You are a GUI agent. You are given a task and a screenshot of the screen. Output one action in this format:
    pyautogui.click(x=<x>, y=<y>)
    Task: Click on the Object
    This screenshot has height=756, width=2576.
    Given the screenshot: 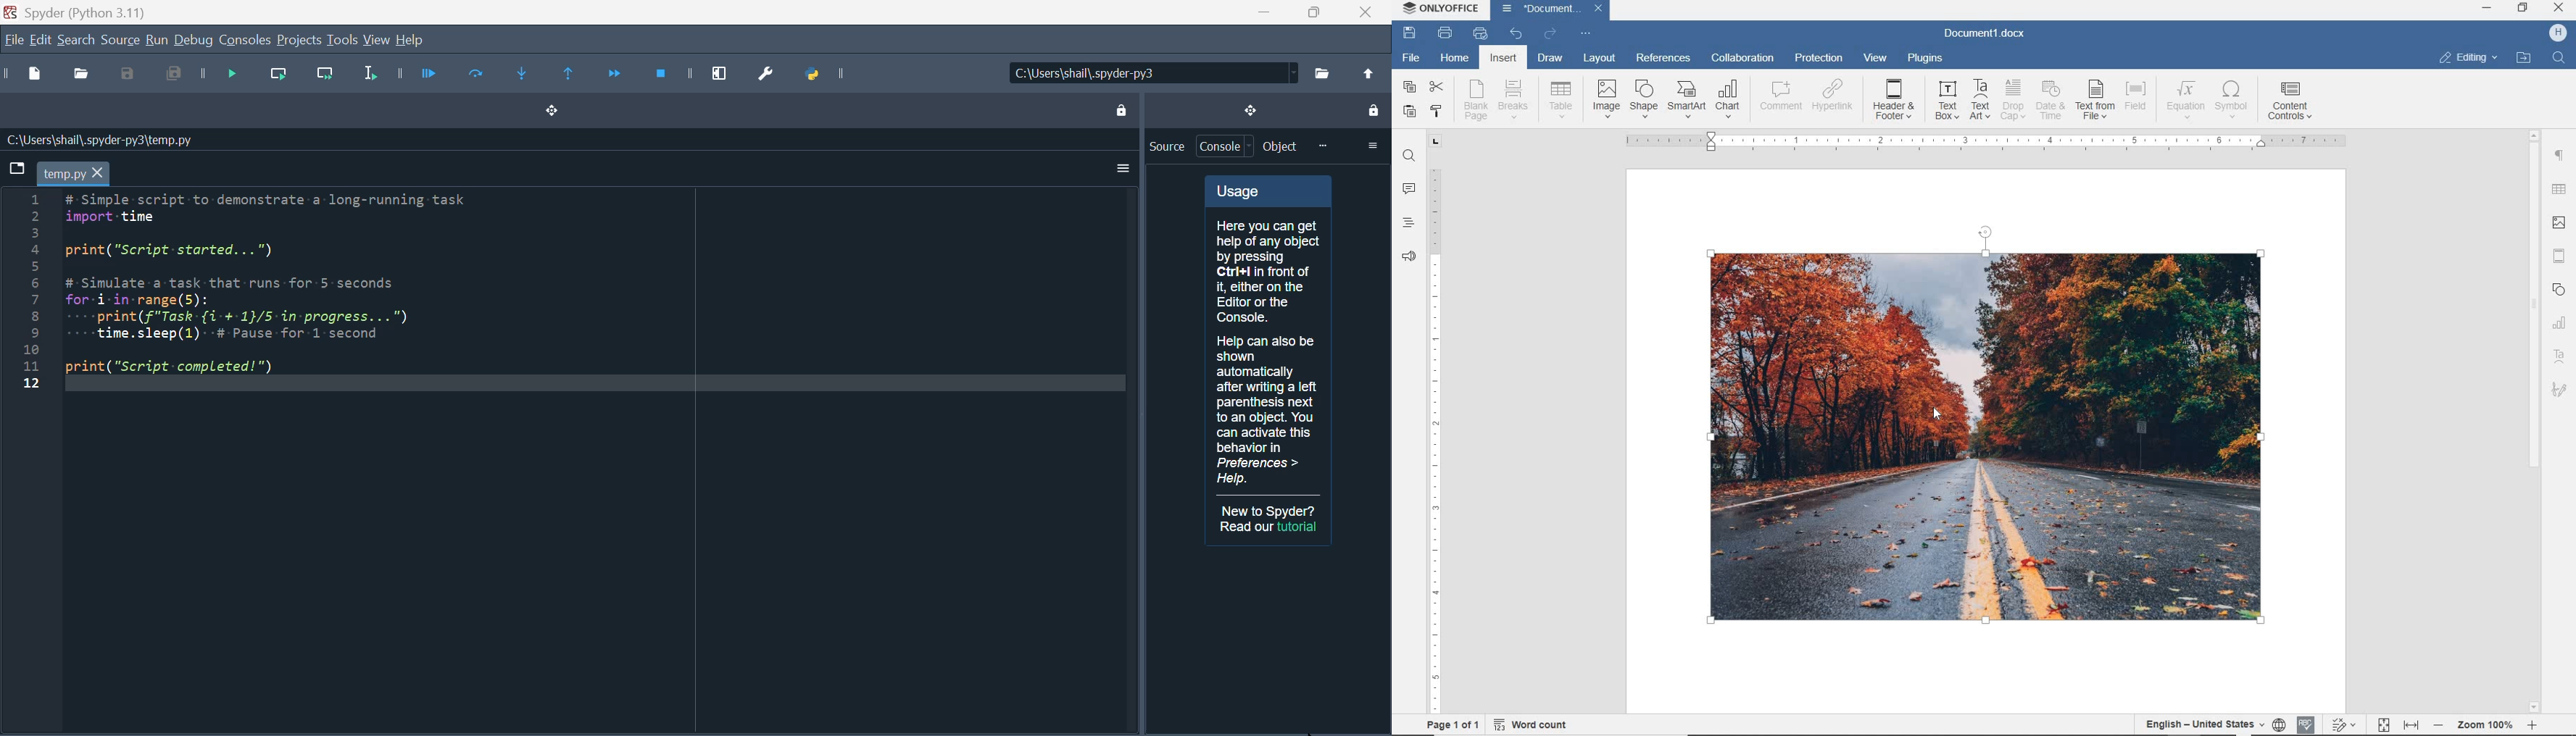 What is the action you would take?
    pyautogui.click(x=1281, y=146)
    